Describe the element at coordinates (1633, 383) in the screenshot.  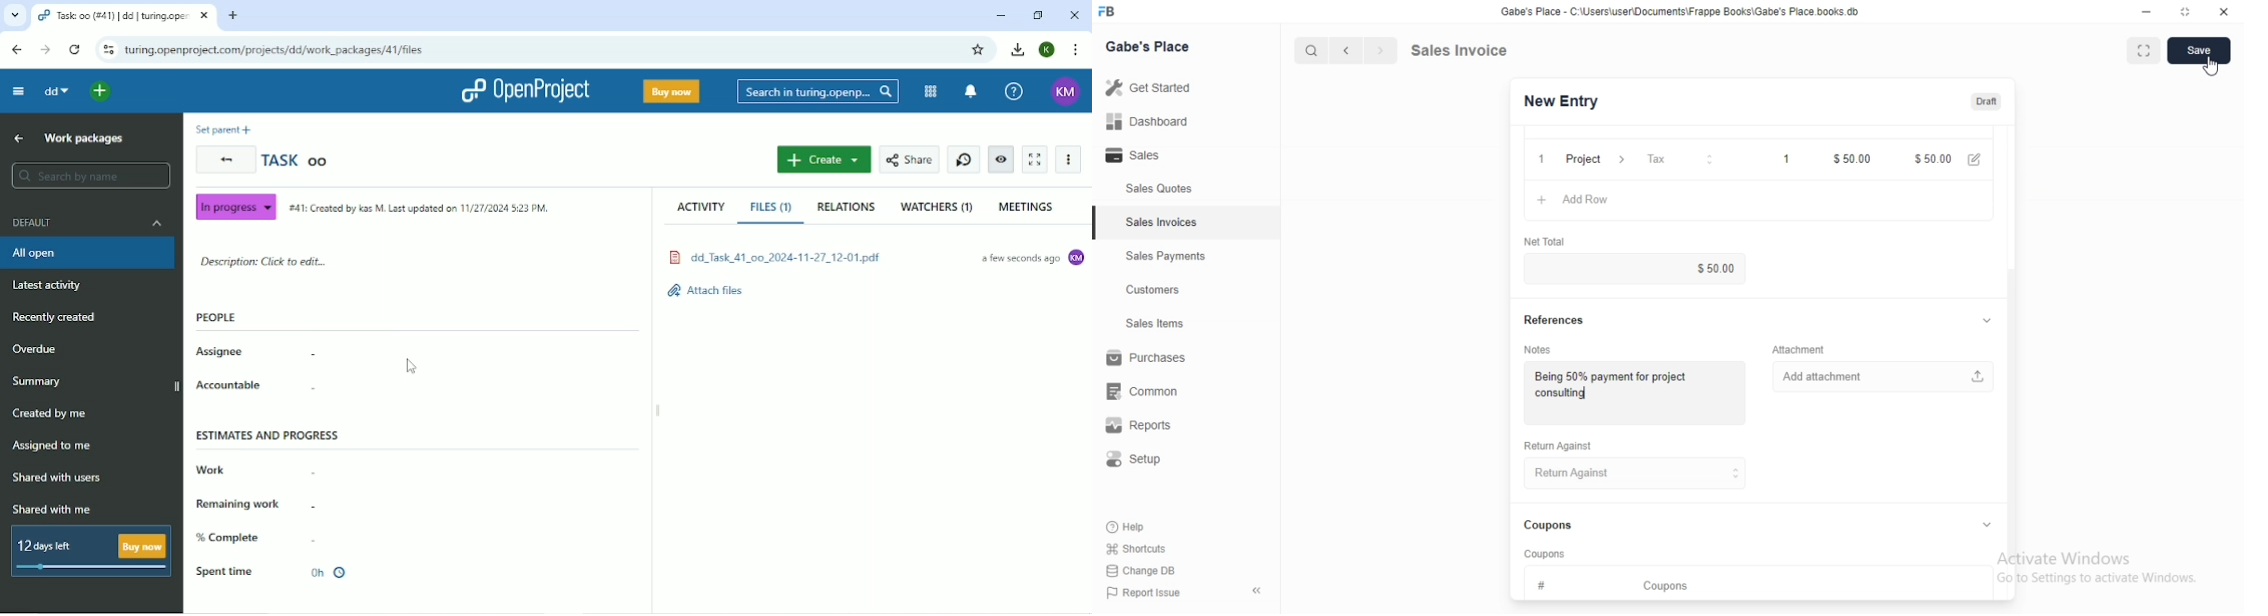
I see `Being 50% payment for project consulting` at that location.